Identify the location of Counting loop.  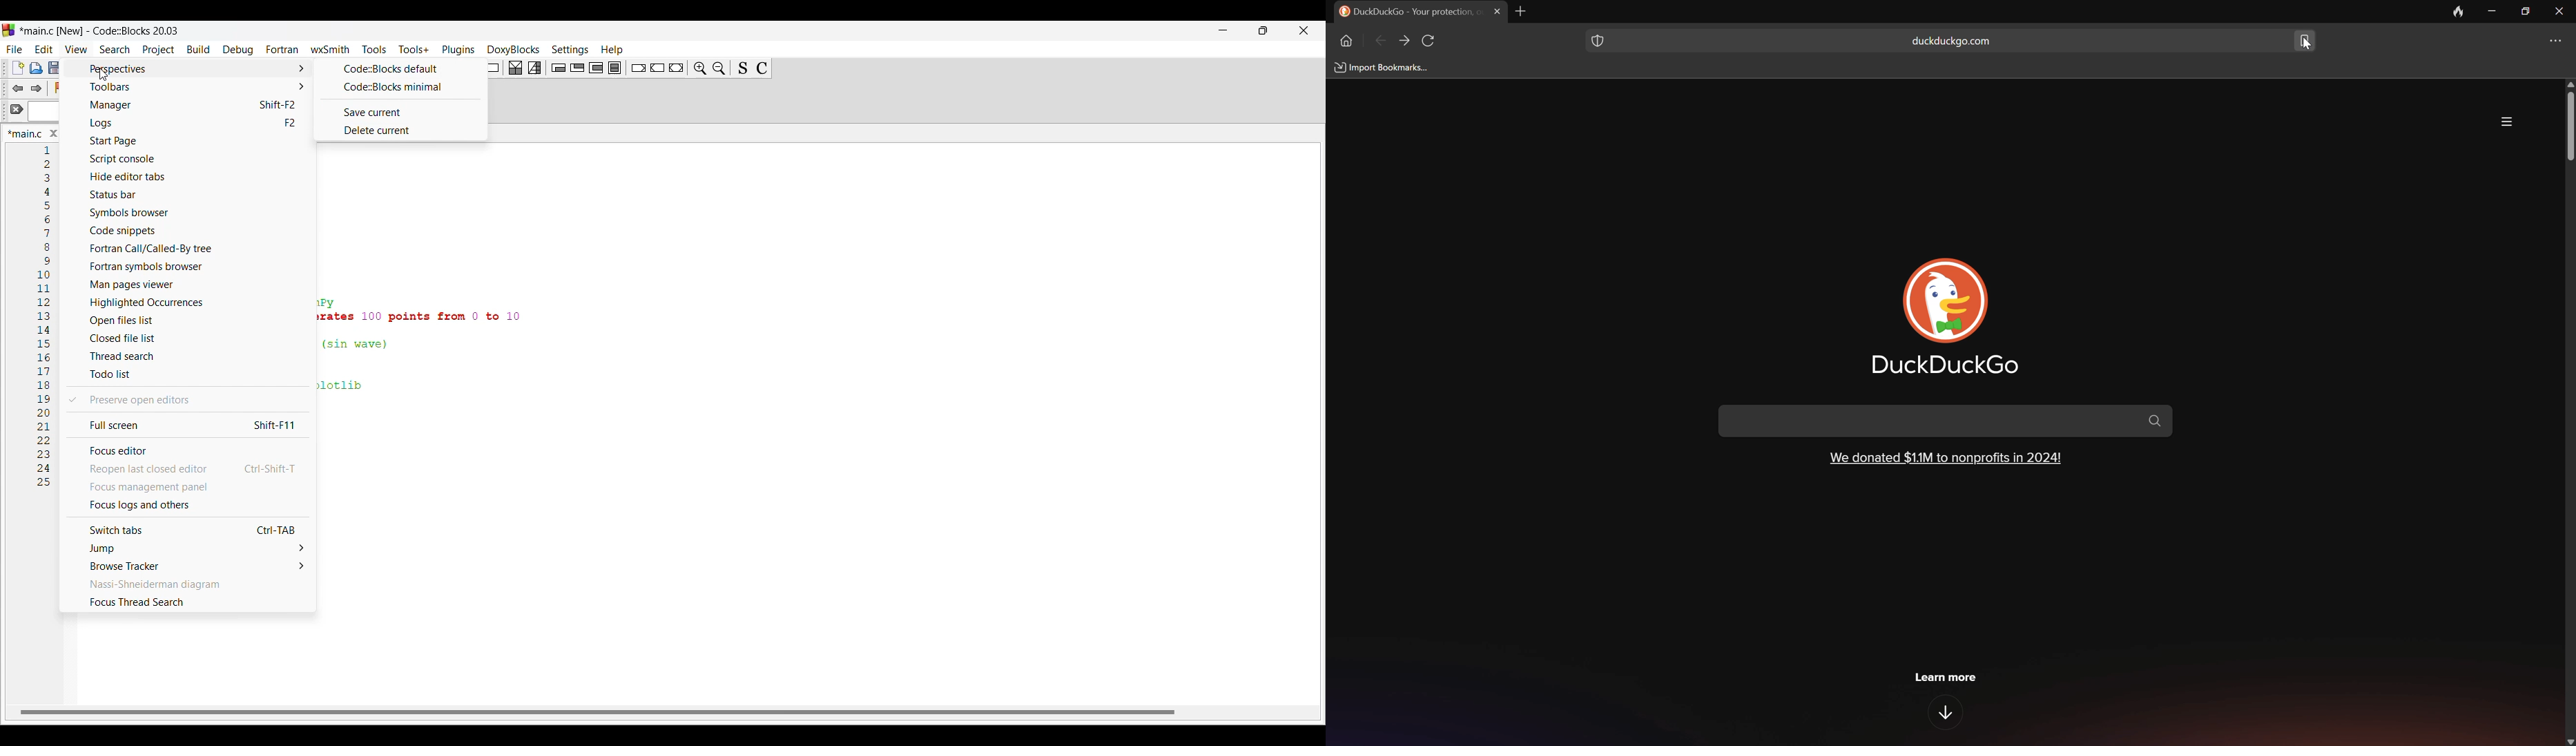
(596, 68).